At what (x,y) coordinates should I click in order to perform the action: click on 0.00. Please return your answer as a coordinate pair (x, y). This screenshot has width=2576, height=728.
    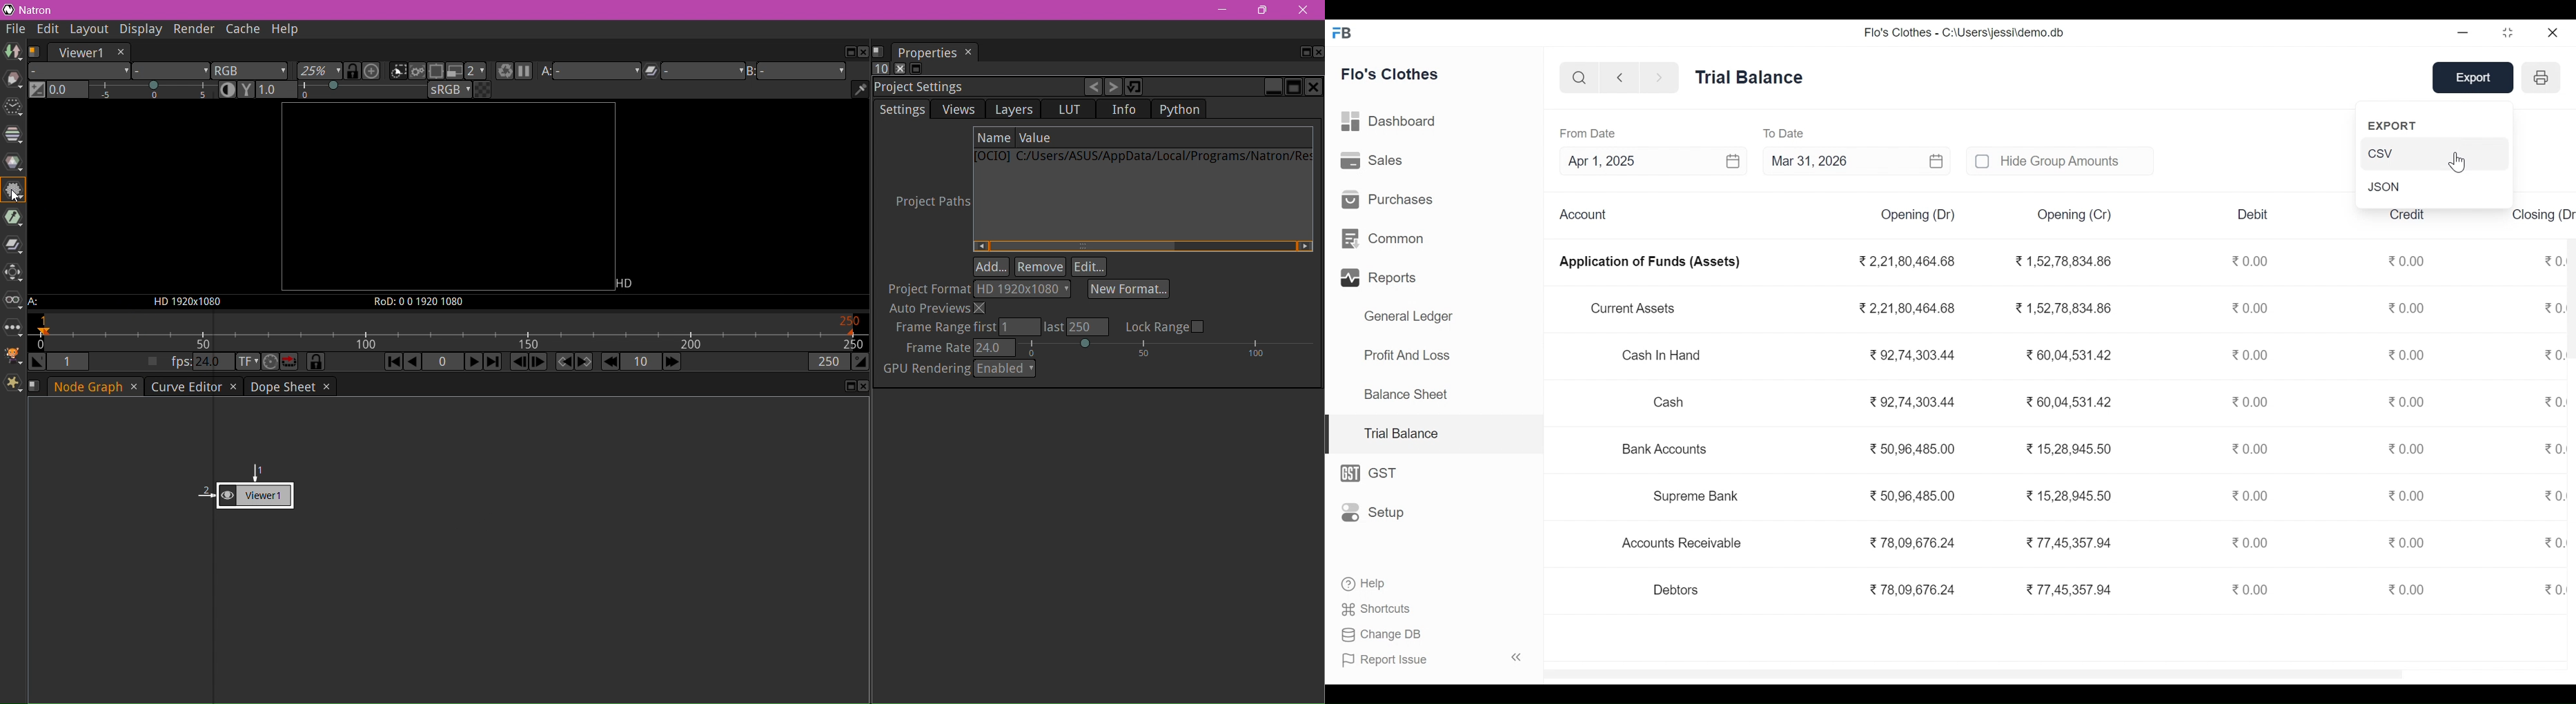
    Looking at the image, I should click on (2408, 307).